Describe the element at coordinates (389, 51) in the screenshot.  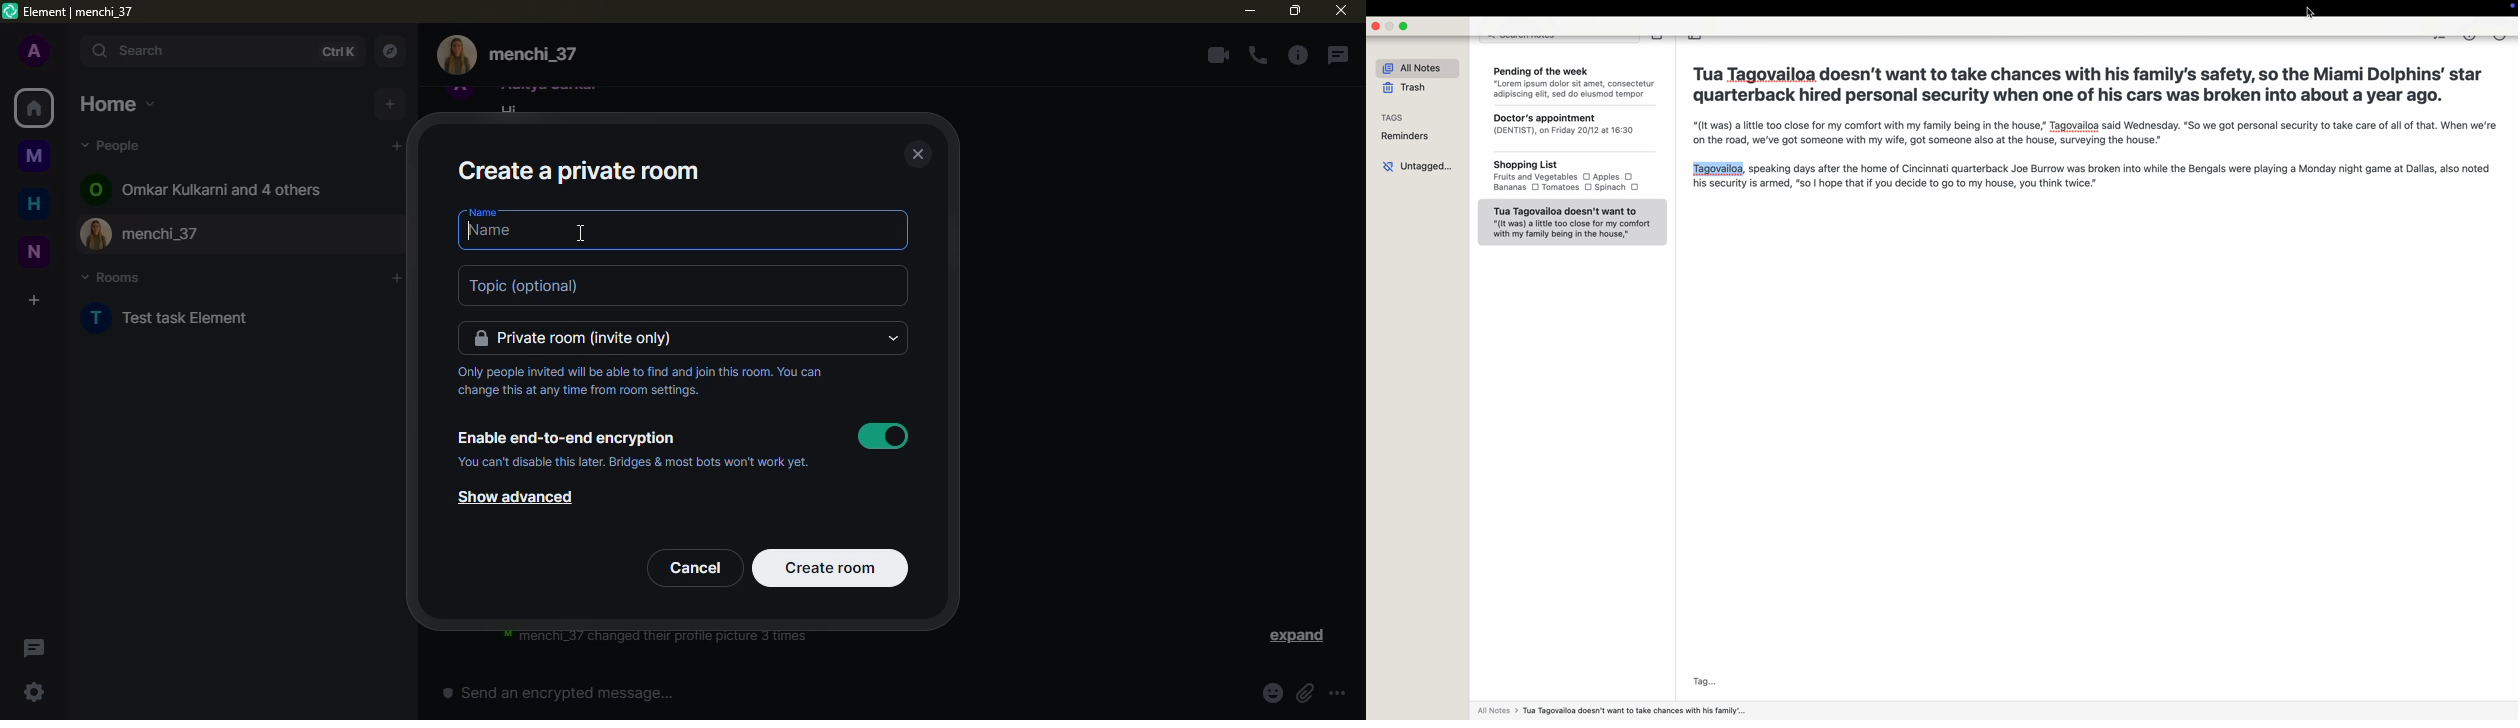
I see `explore rooms` at that location.